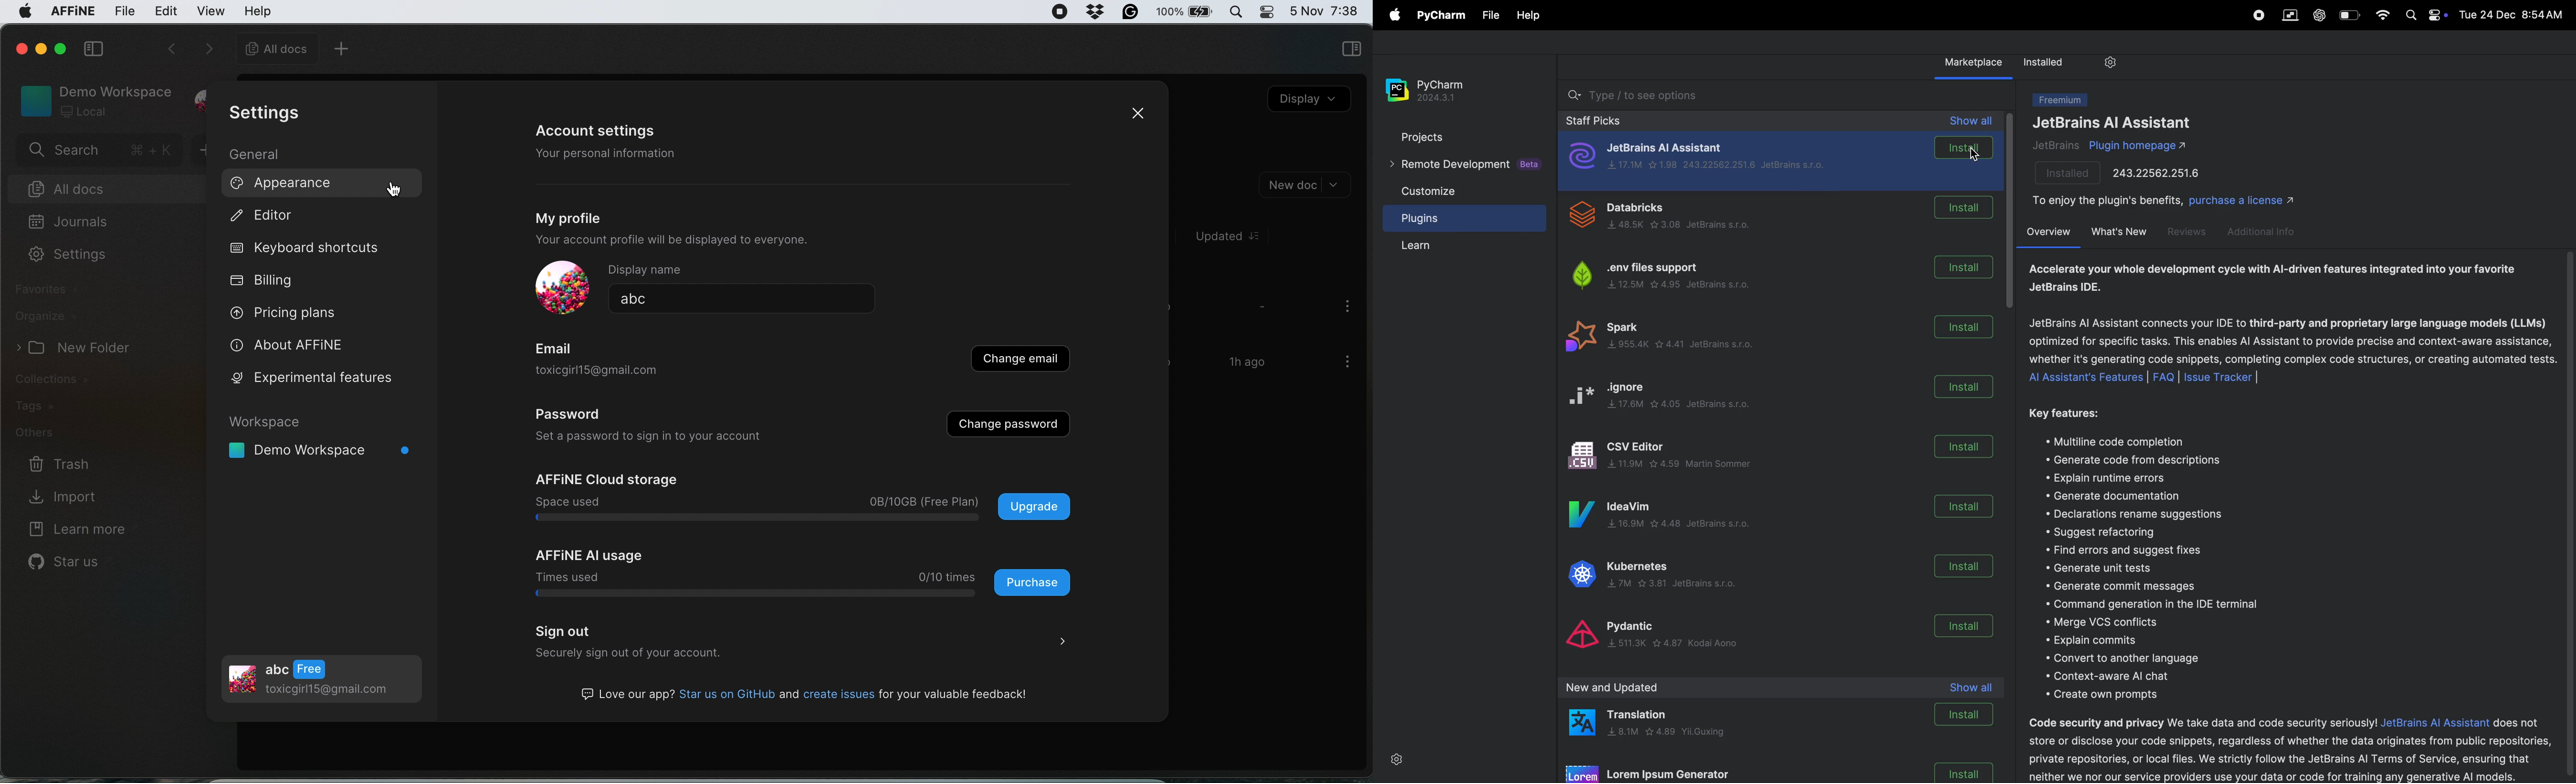 The width and height of the screenshot is (2576, 784). I want to click on loren ipsum generatot, so click(1665, 774).